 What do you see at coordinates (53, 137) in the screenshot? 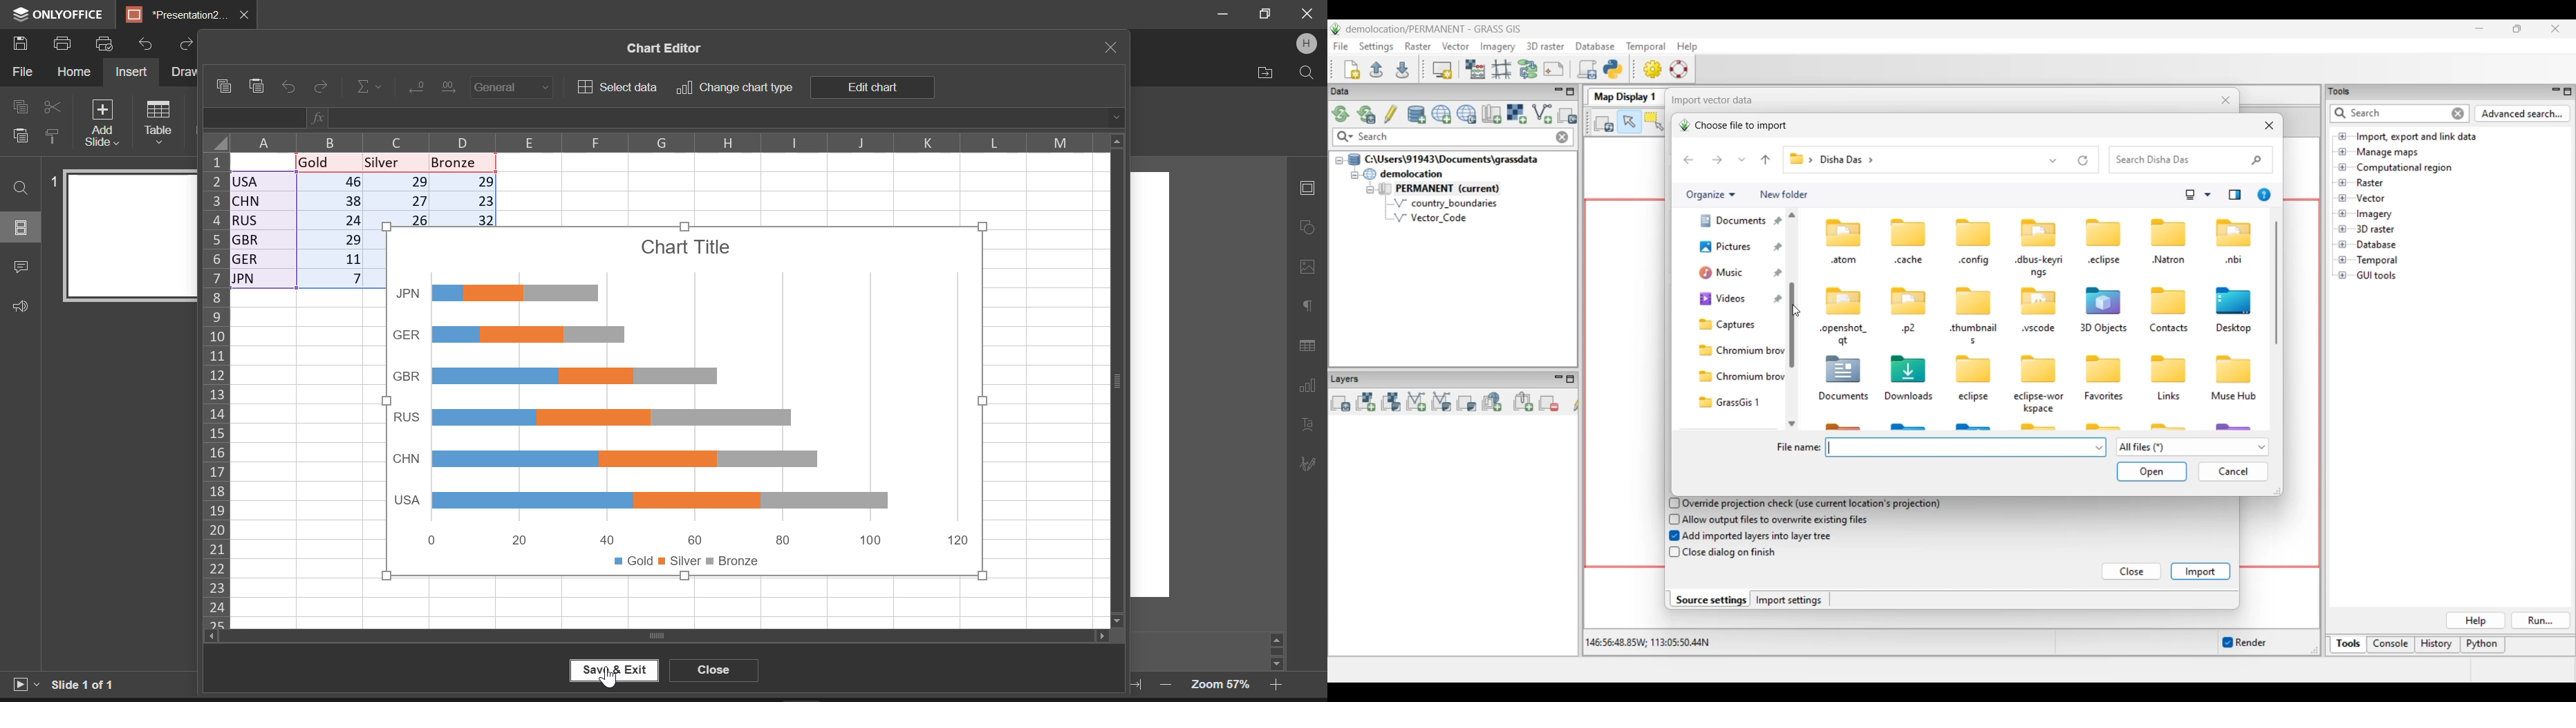
I see `Copy Style` at bounding box center [53, 137].